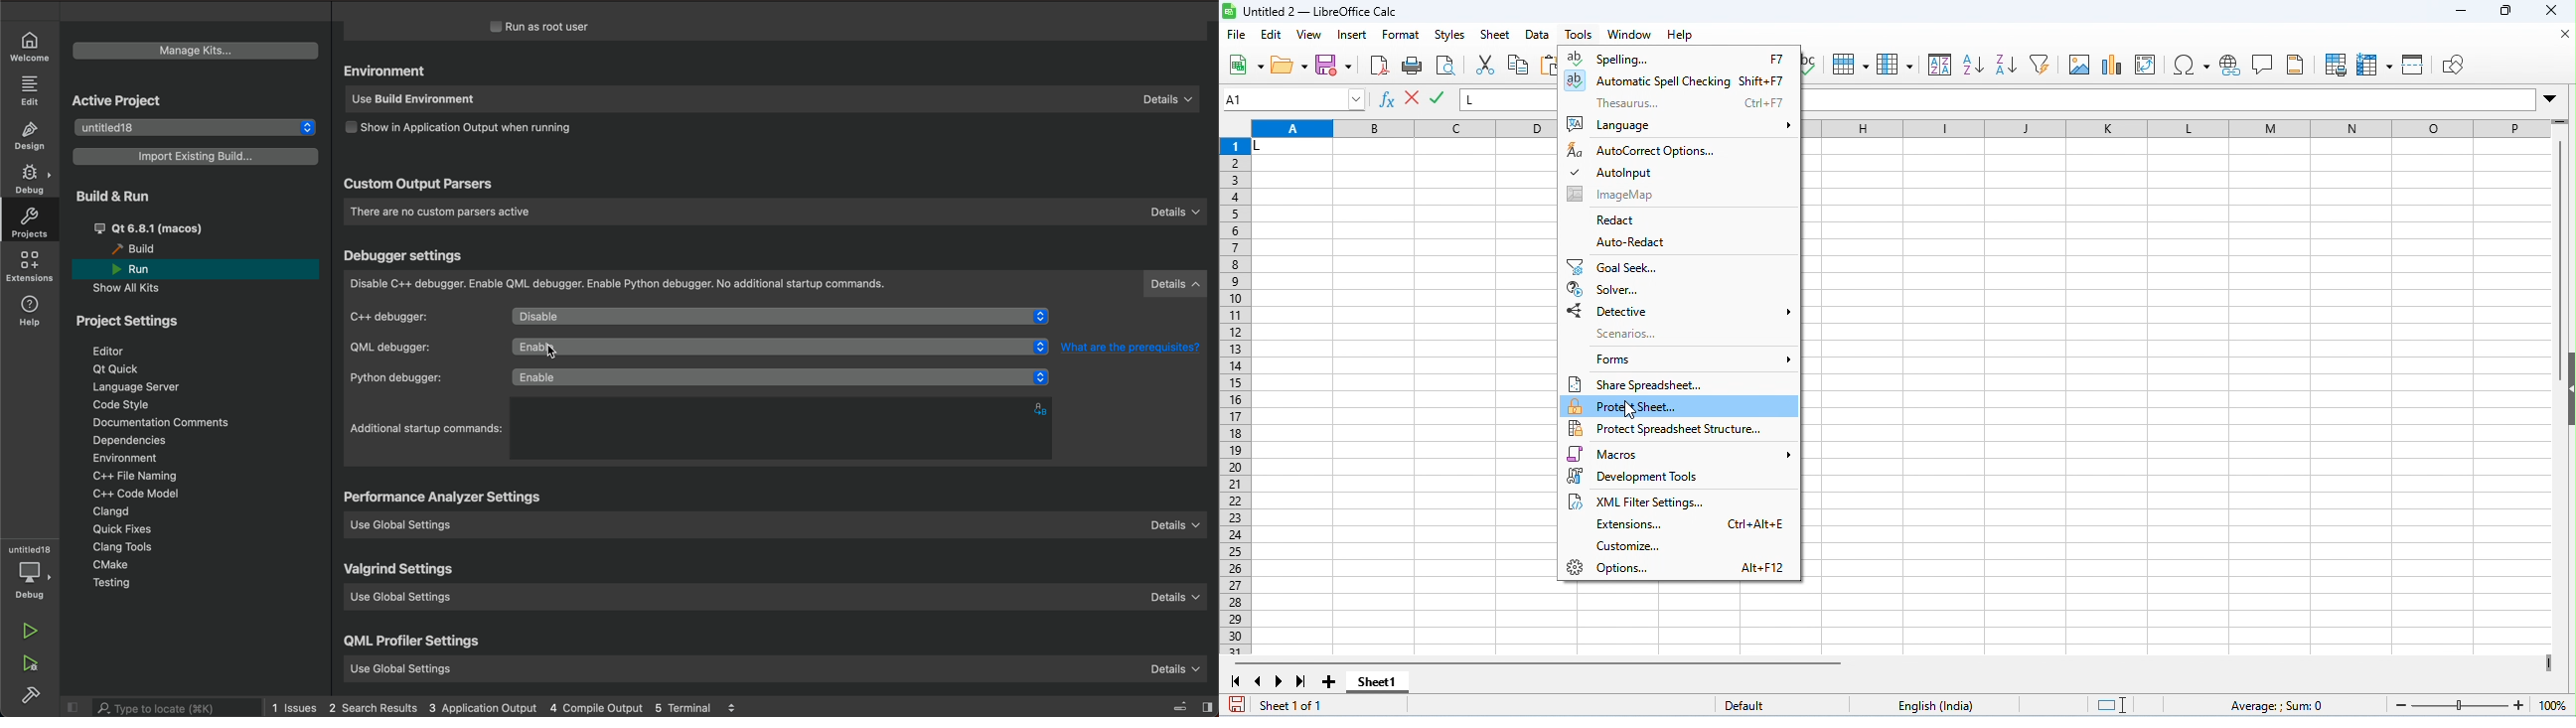 Image resolution: width=2576 pixels, height=728 pixels. What do you see at coordinates (1940, 64) in the screenshot?
I see `sort` at bounding box center [1940, 64].